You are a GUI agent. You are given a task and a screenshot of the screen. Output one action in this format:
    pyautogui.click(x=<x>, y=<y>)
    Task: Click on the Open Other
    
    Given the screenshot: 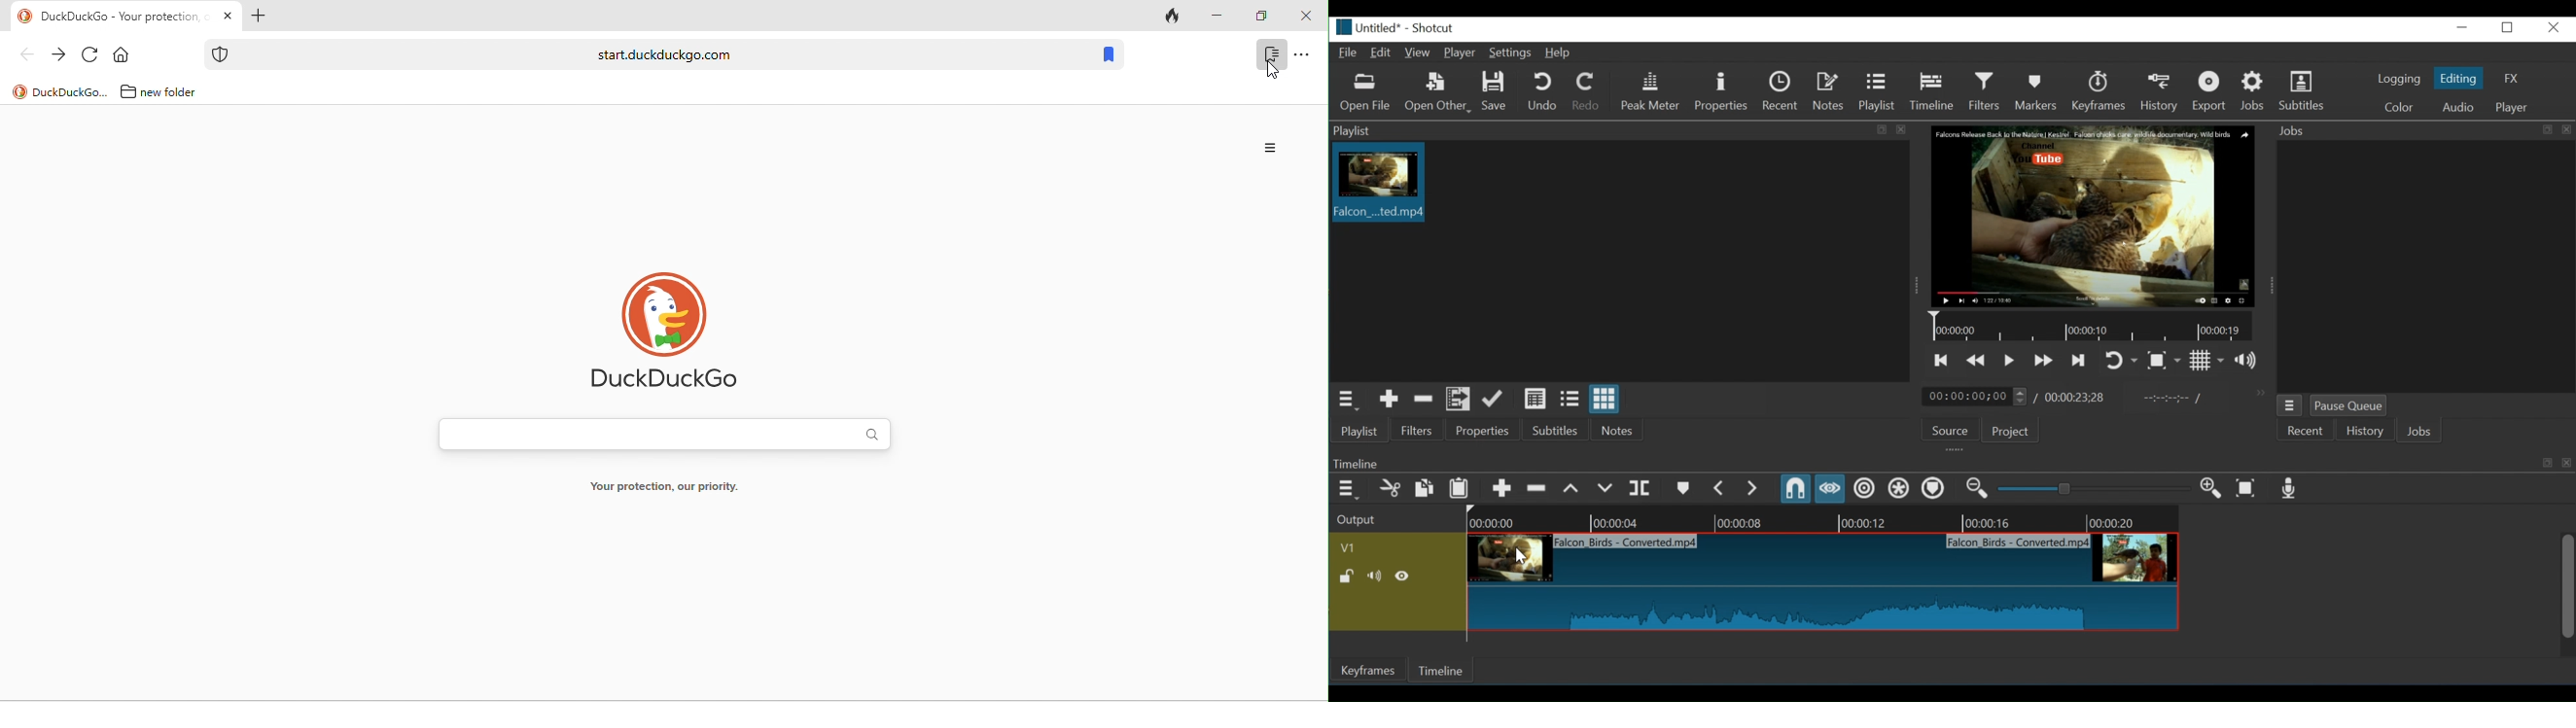 What is the action you would take?
    pyautogui.click(x=1439, y=93)
    